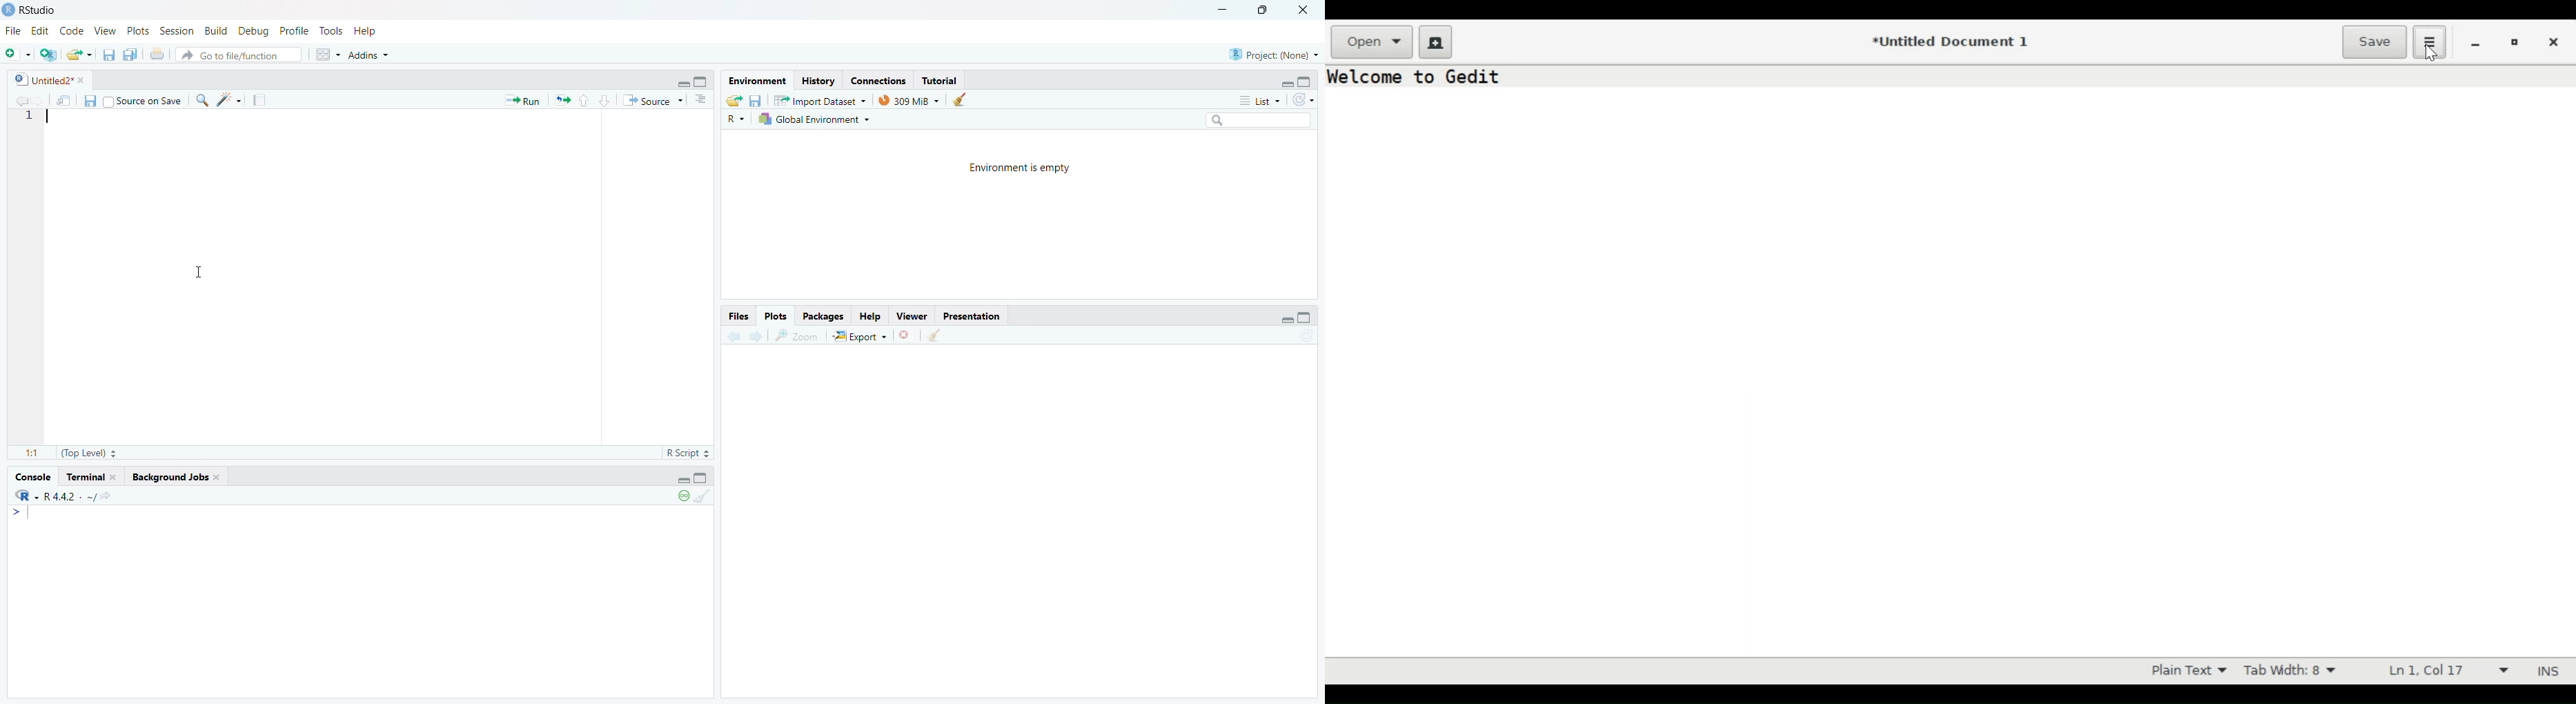  What do you see at coordinates (702, 81) in the screenshot?
I see `maximise` at bounding box center [702, 81].